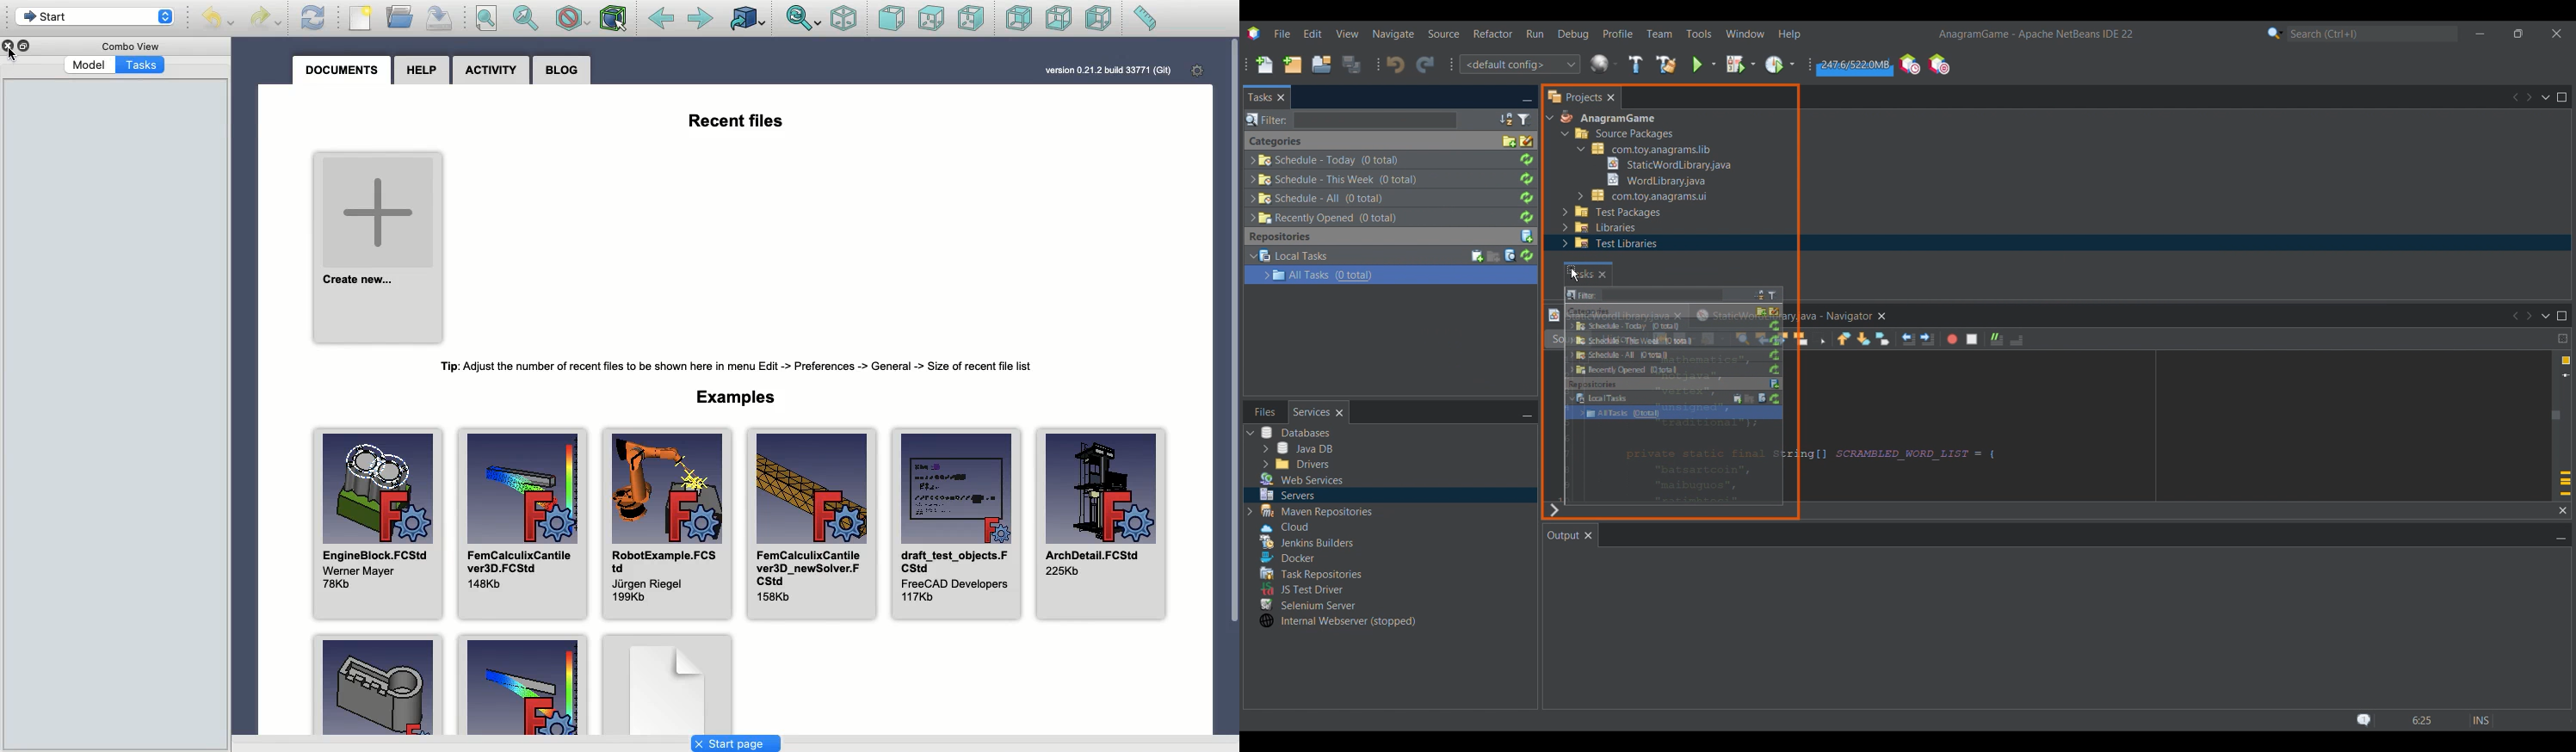 This screenshot has width=2576, height=756. What do you see at coordinates (522, 523) in the screenshot?
I see `FemCalculixCantilever3D.FCStd` at bounding box center [522, 523].